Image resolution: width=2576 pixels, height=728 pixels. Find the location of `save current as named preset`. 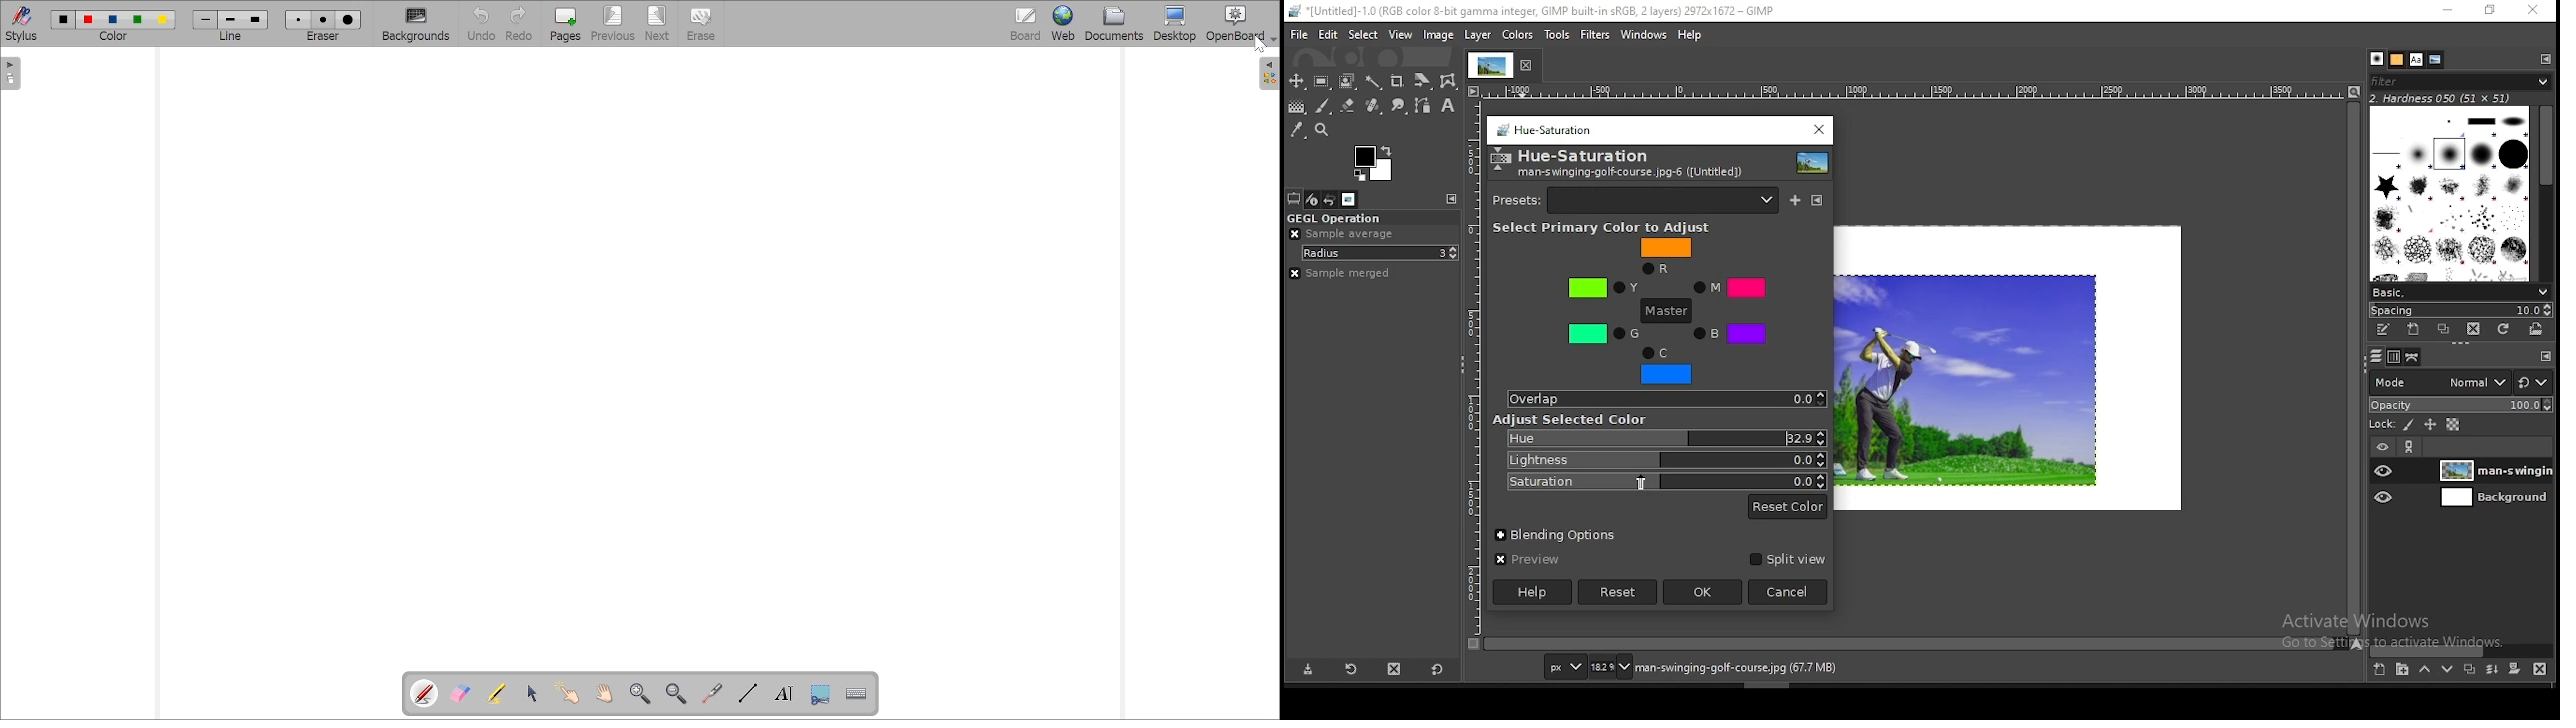

save current as named preset is located at coordinates (1795, 199).